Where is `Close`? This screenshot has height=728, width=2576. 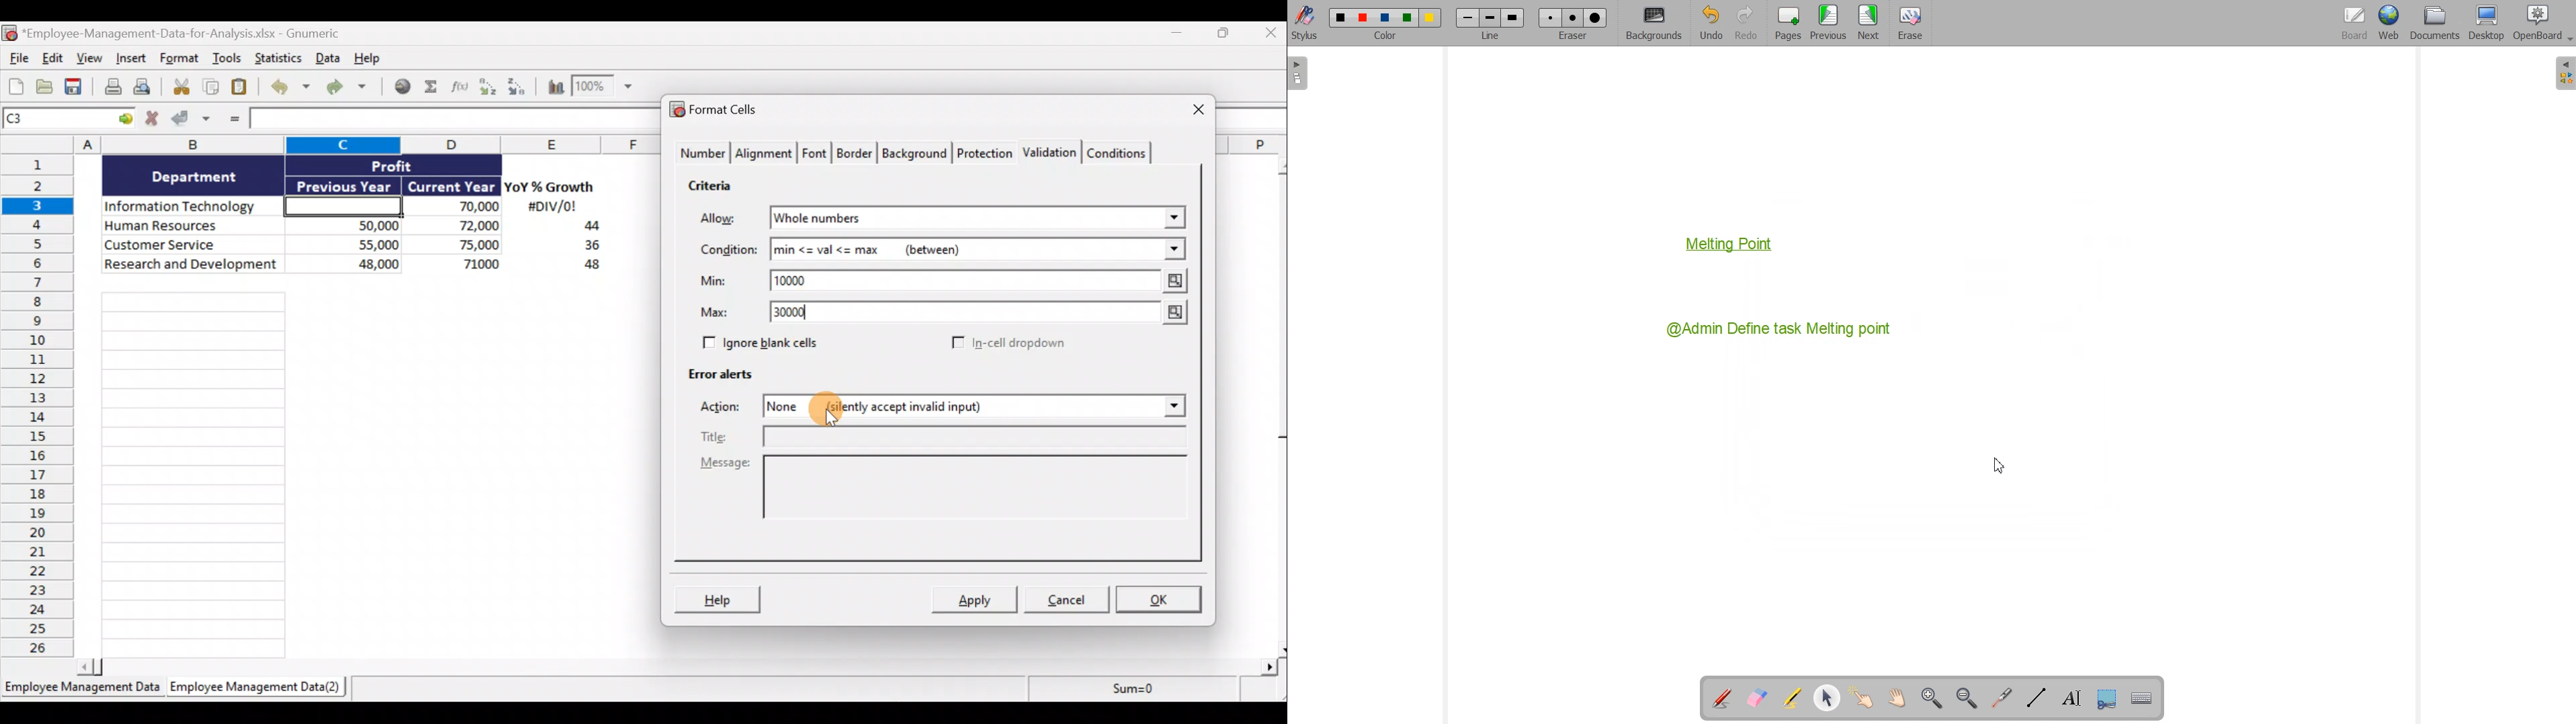
Close is located at coordinates (1268, 36).